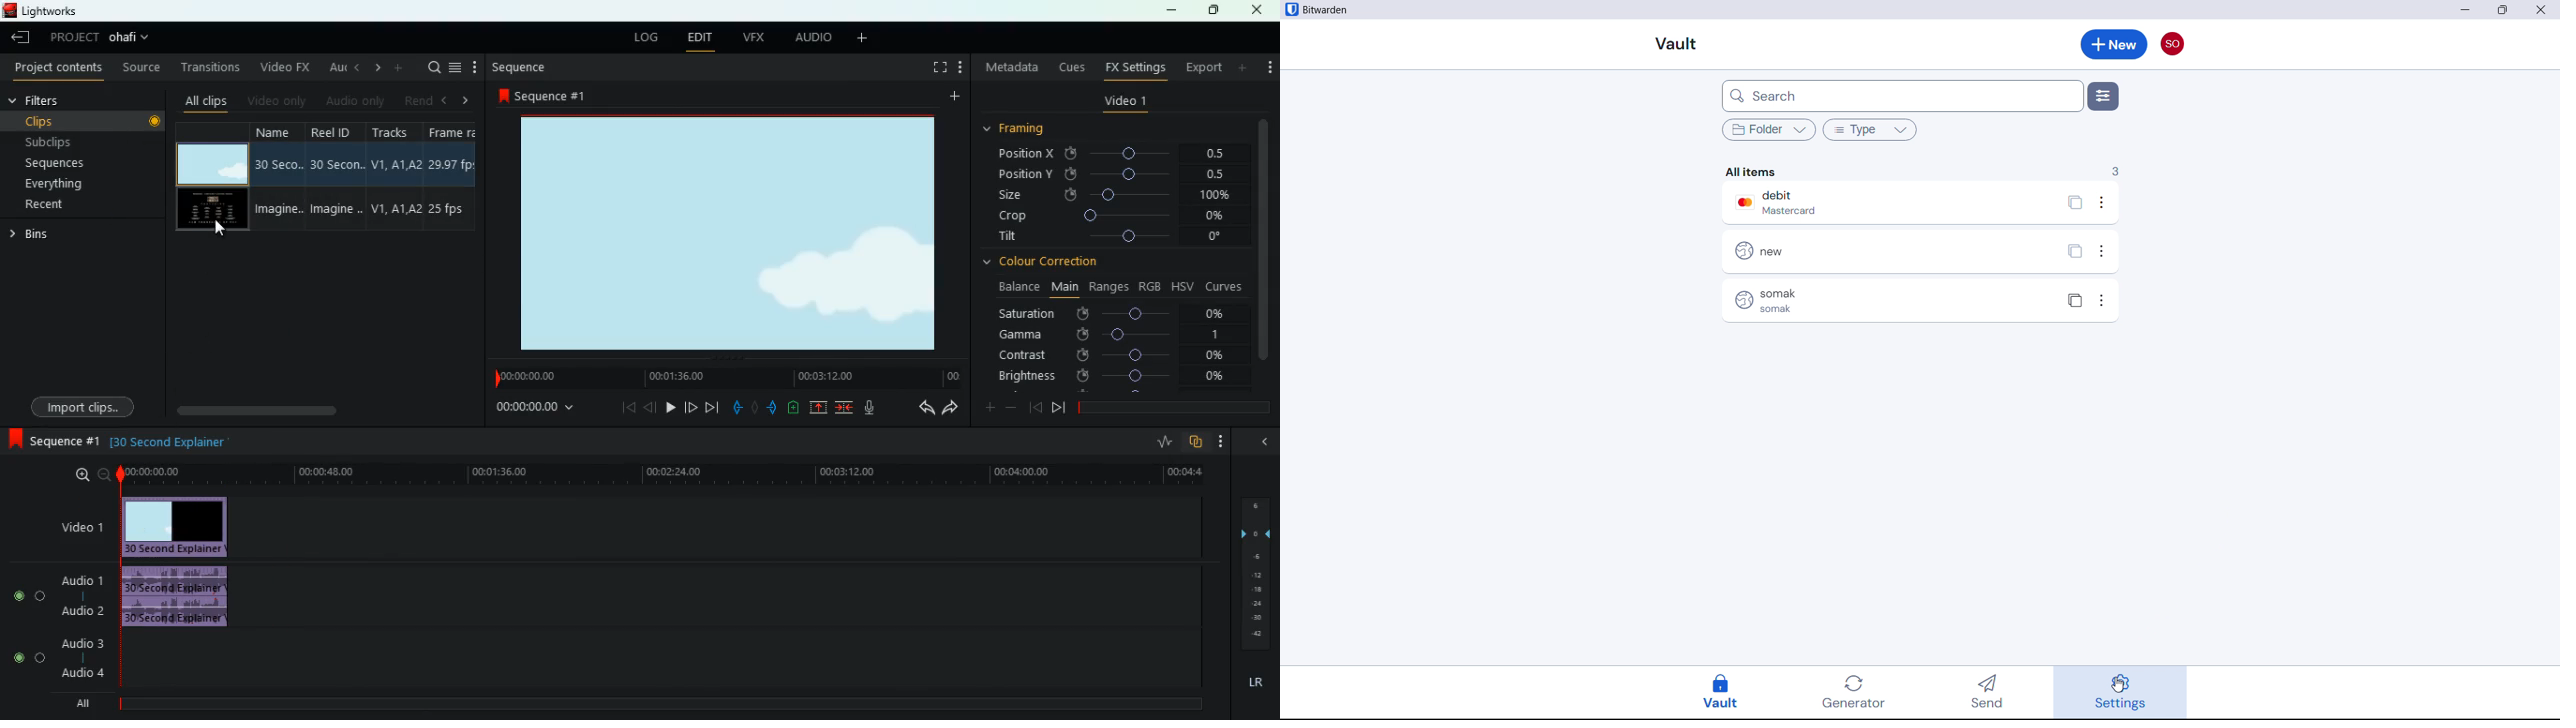 This screenshot has height=728, width=2576. I want to click on curves, so click(1226, 285).